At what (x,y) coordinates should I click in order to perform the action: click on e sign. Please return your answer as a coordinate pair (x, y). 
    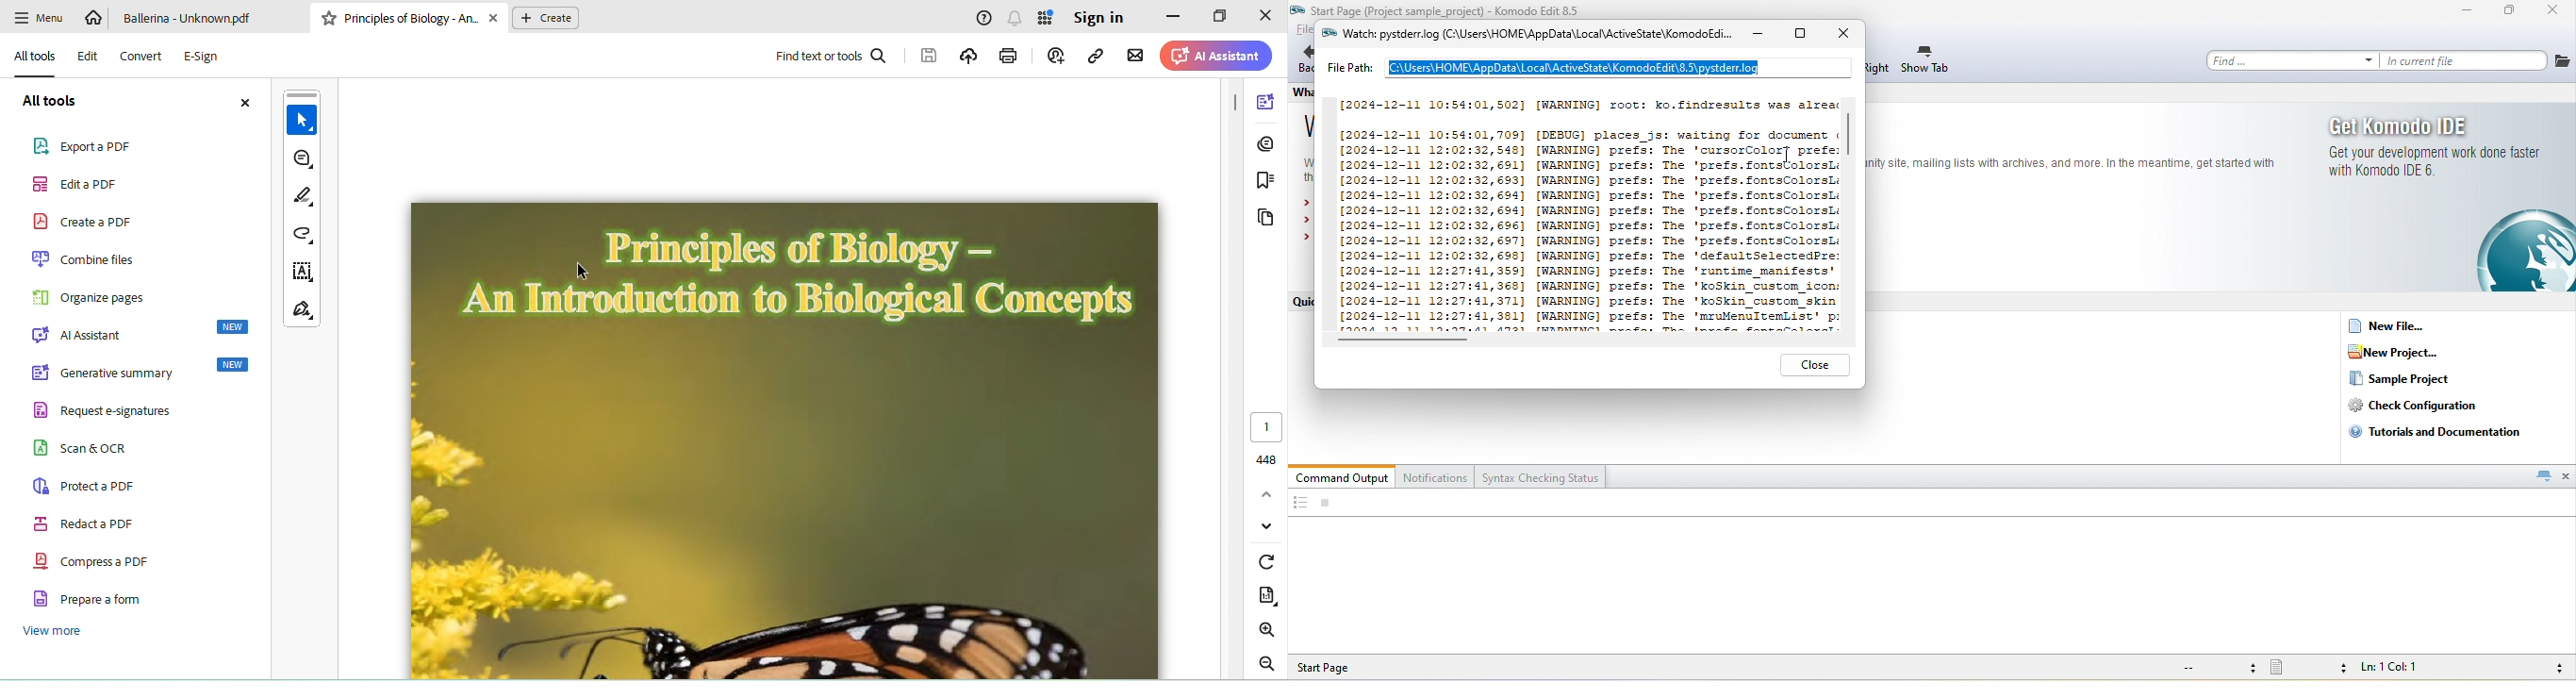
    Looking at the image, I should click on (204, 57).